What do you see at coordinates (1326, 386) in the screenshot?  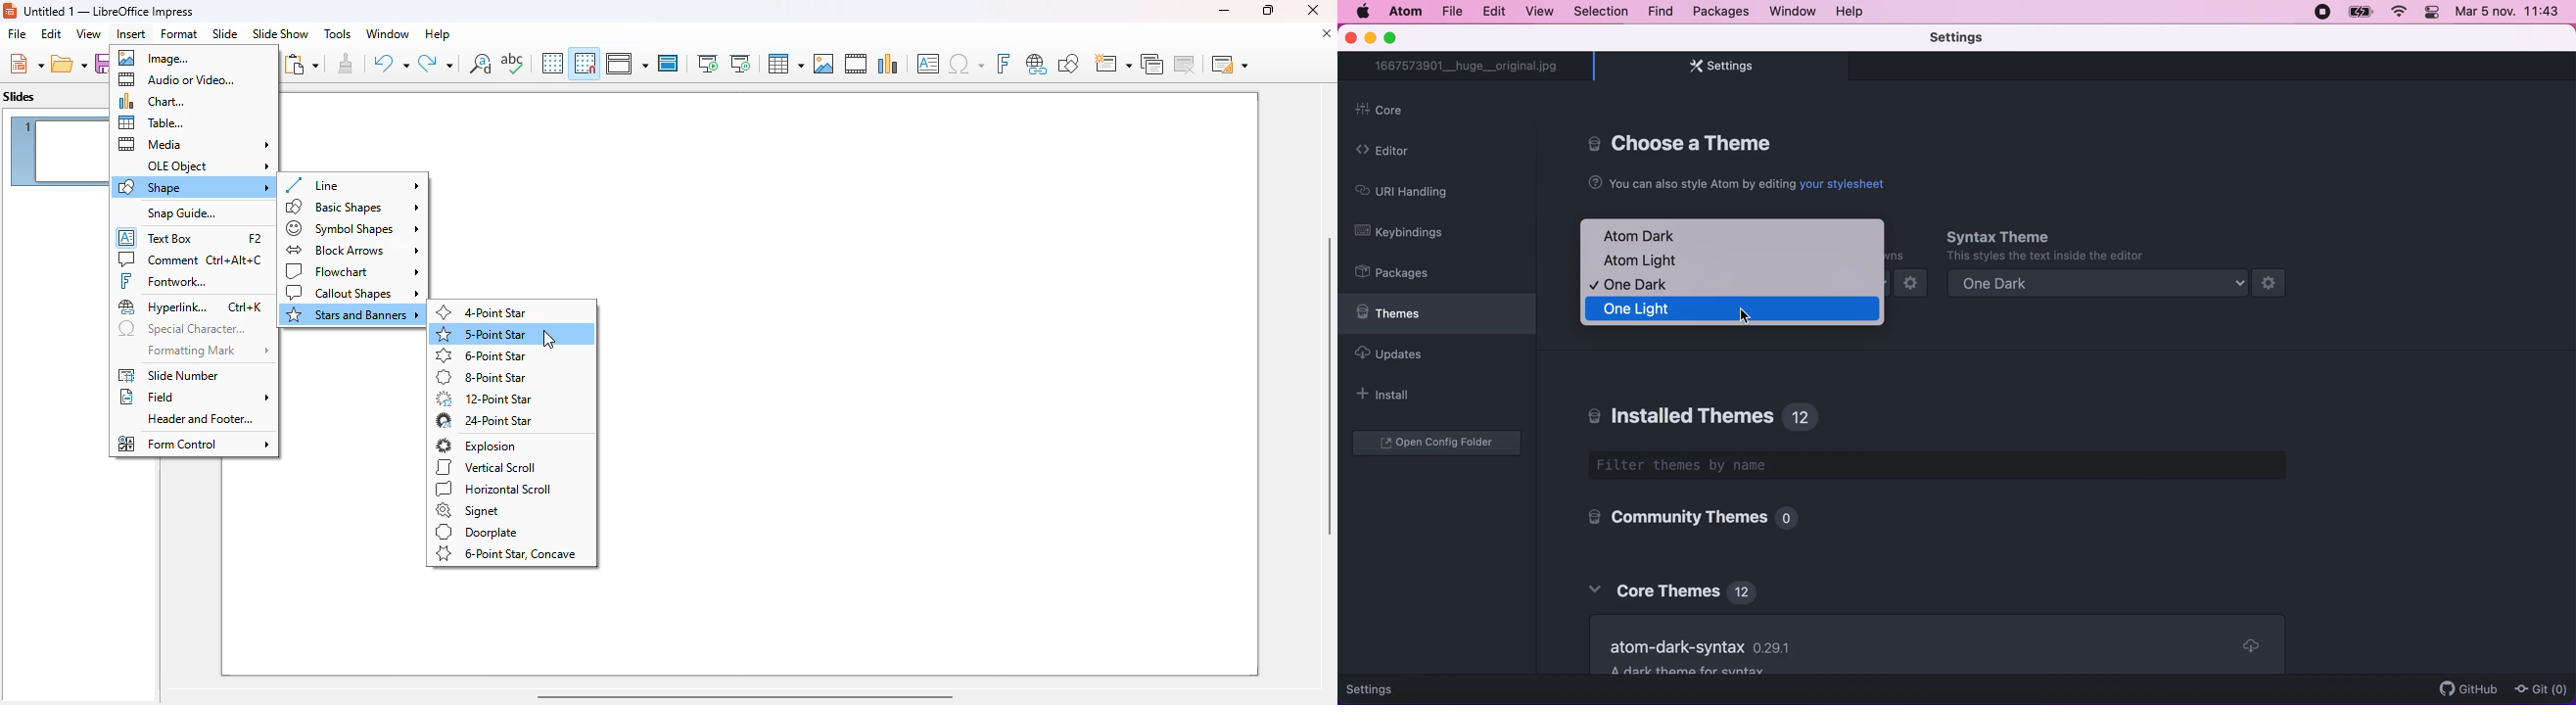 I see `vertical scroll bar` at bounding box center [1326, 386].